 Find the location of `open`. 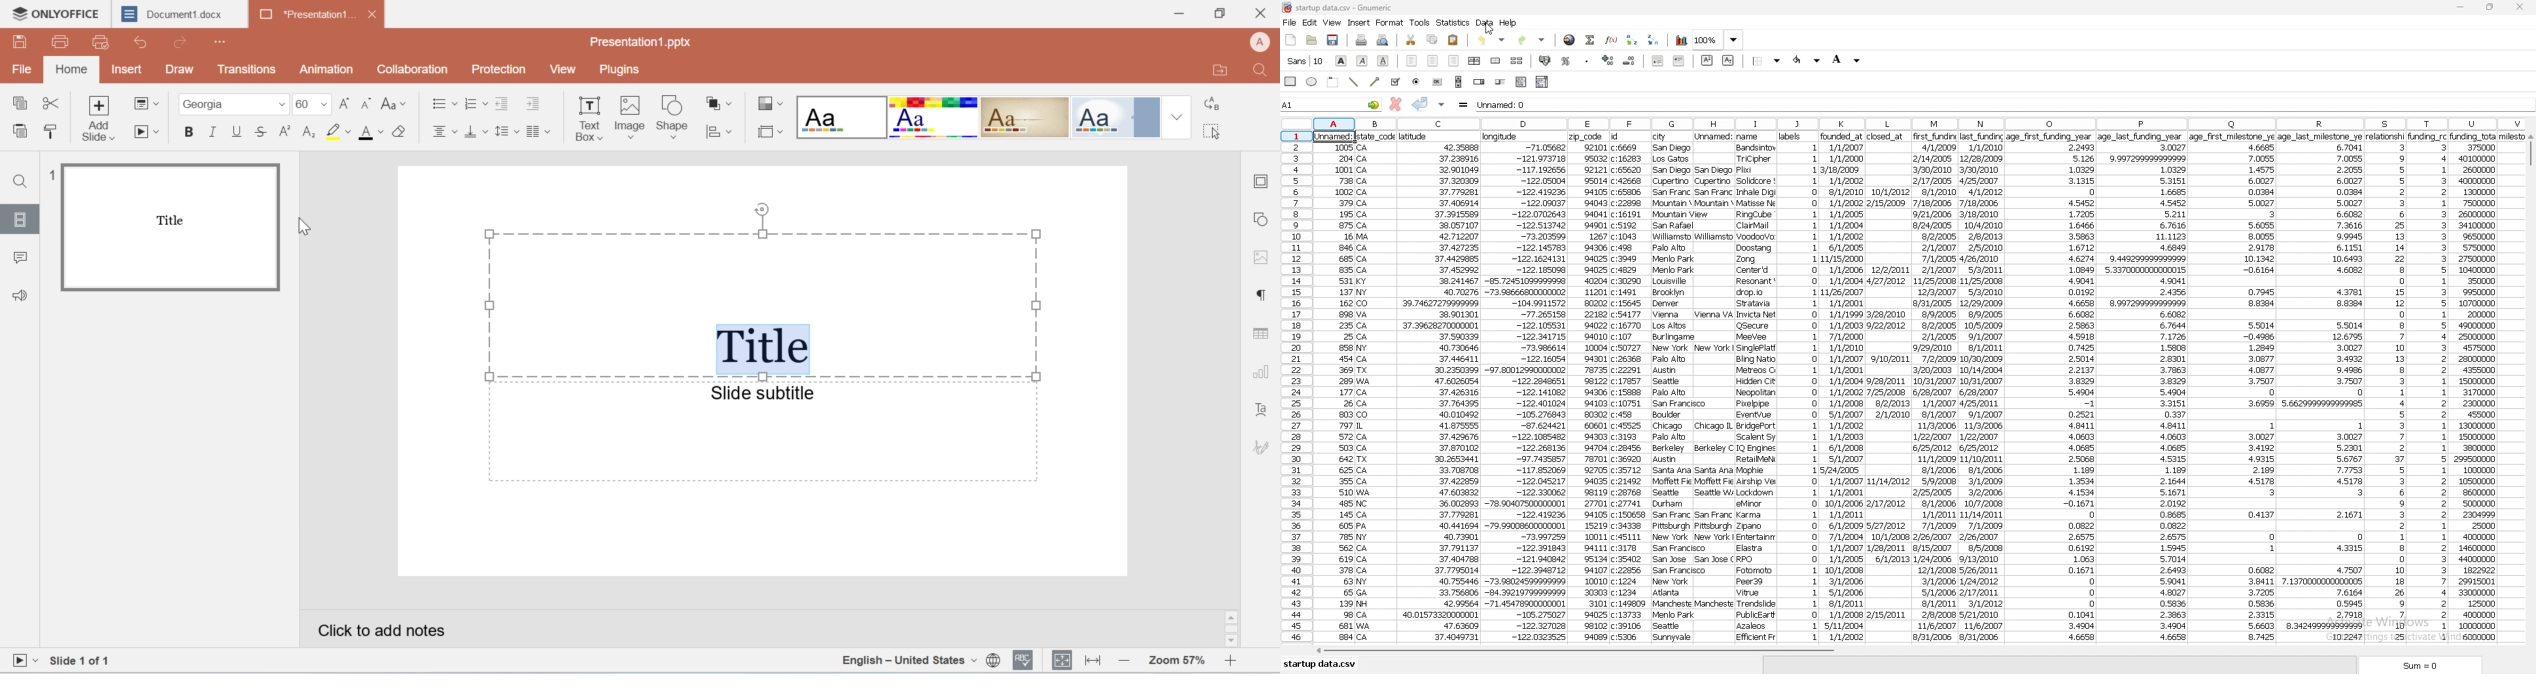

open is located at coordinates (1313, 41).